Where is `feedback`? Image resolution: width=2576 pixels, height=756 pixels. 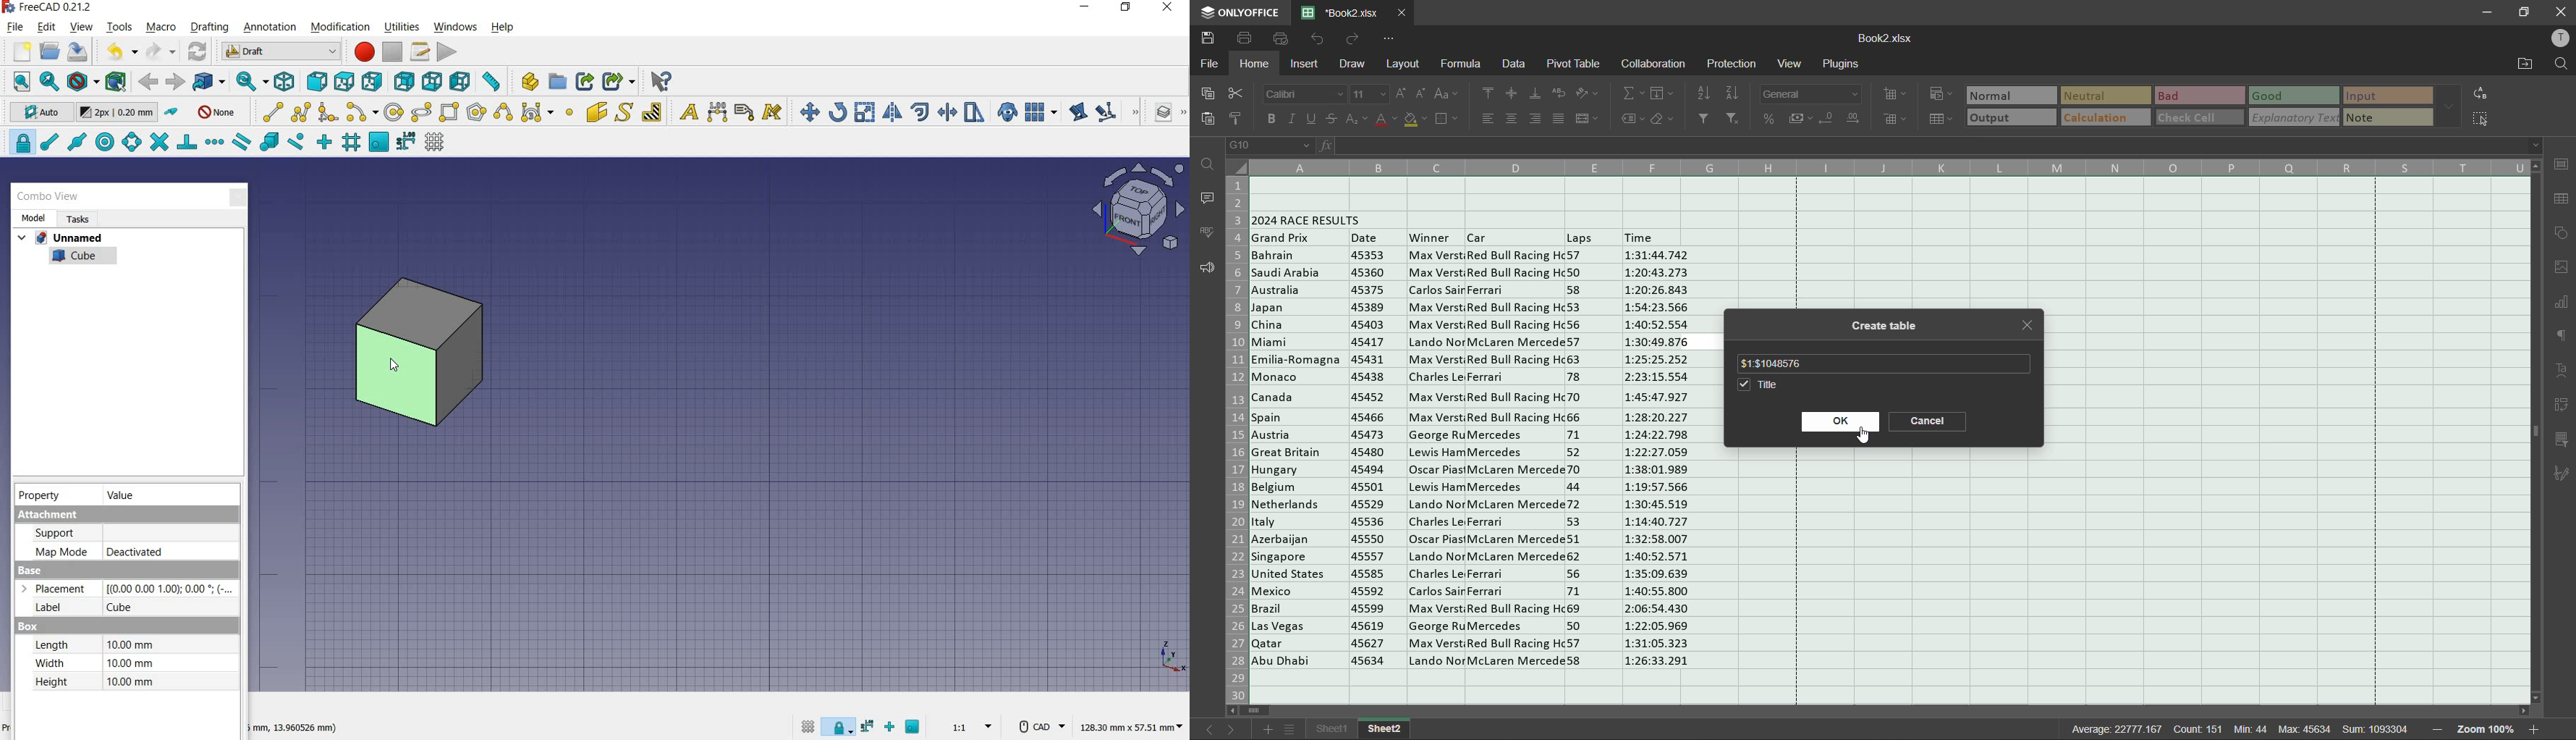 feedback is located at coordinates (1206, 269).